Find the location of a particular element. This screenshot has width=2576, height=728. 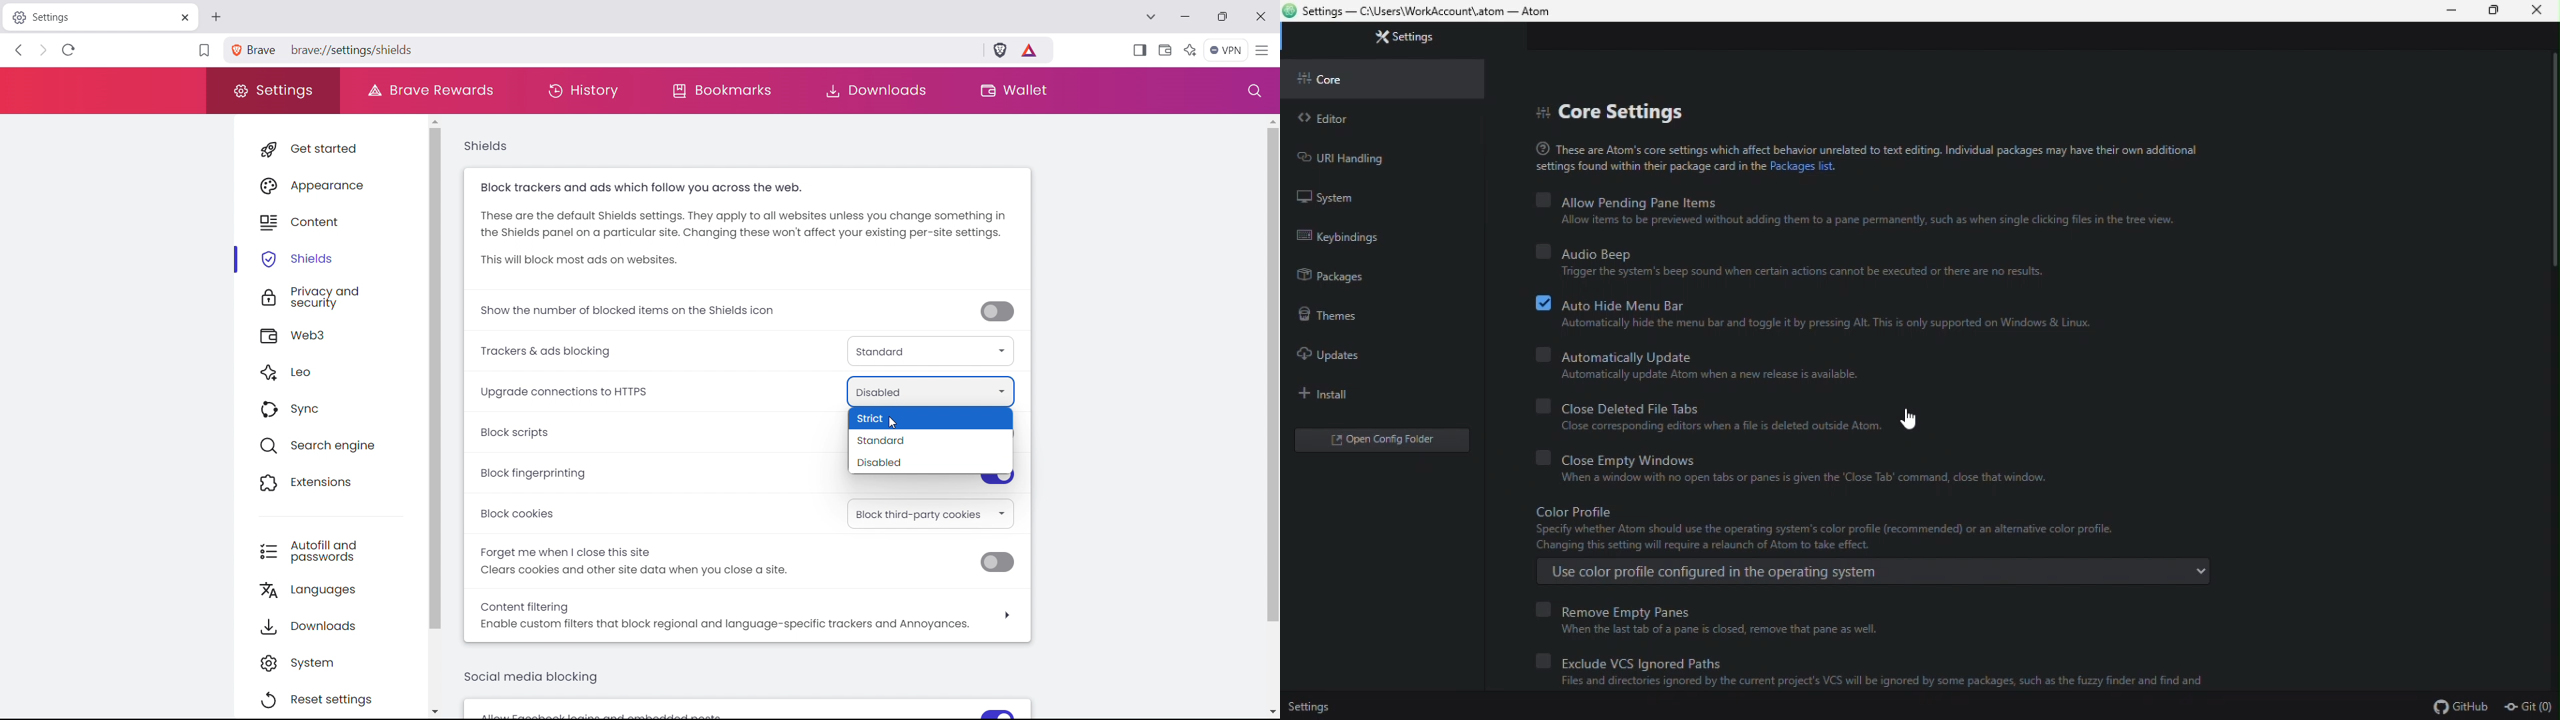

Exclude VCS ignored paths is located at coordinates (1641, 658).